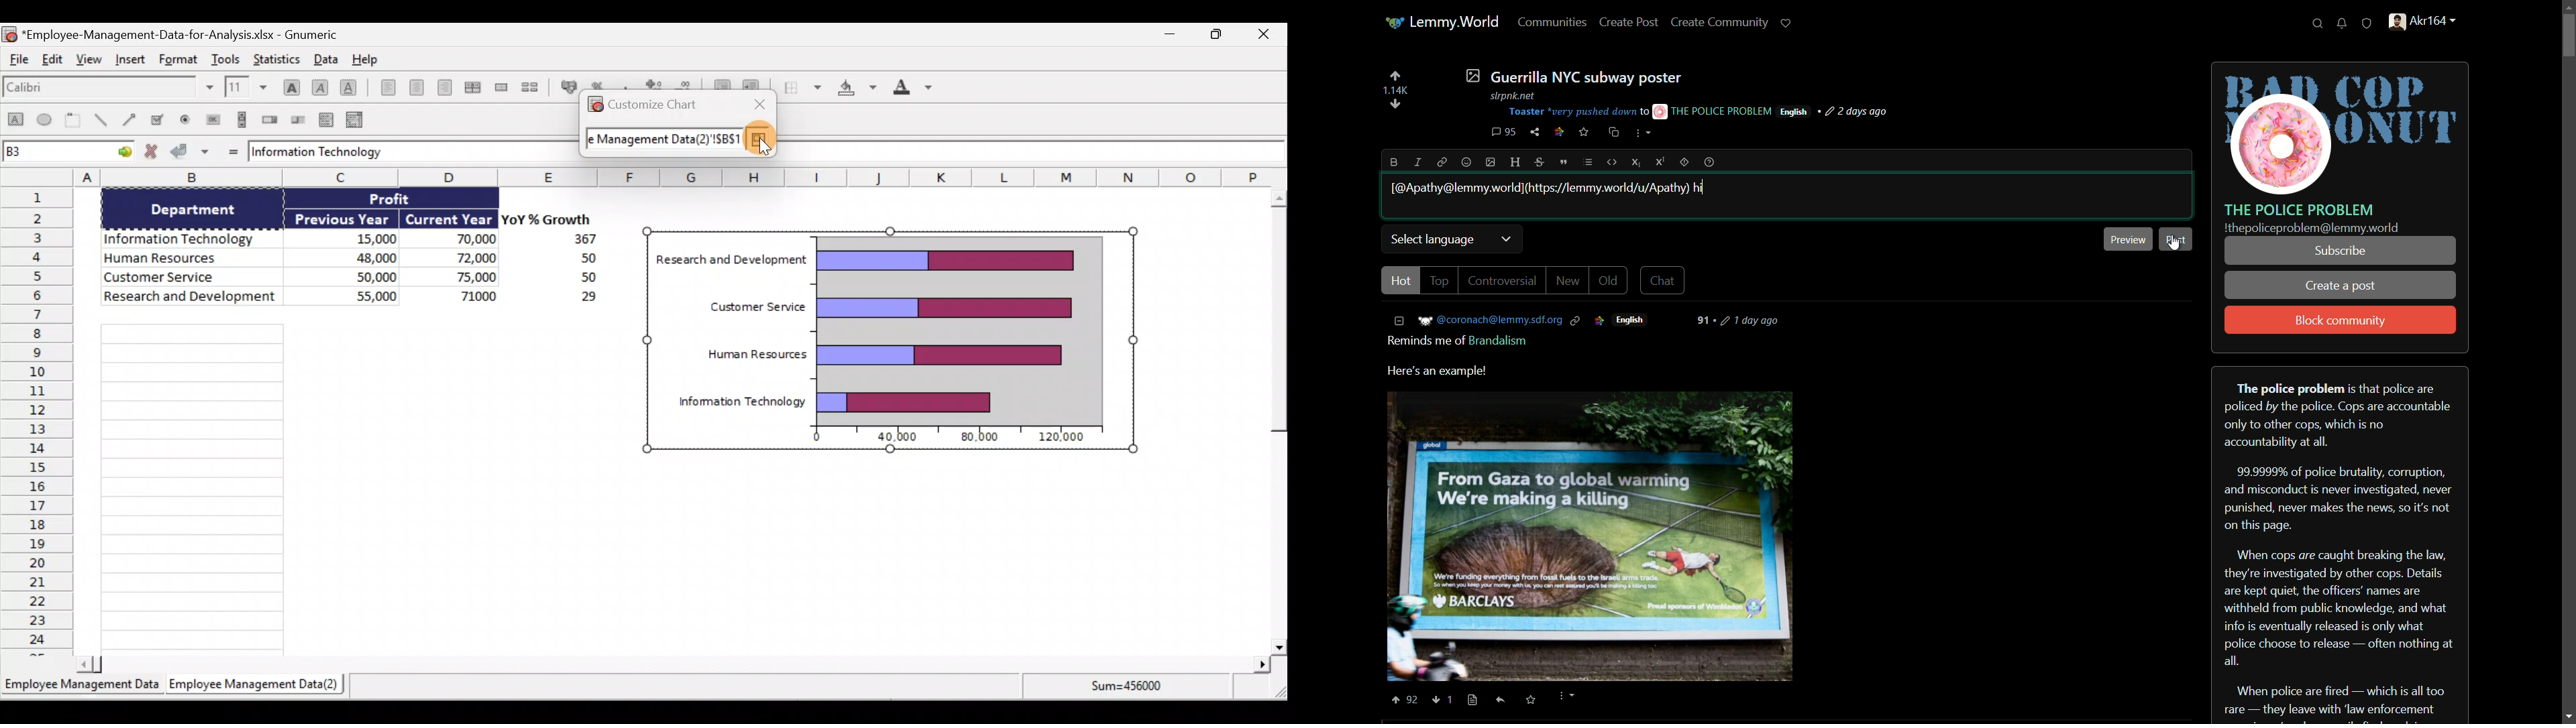 Image resolution: width=2576 pixels, height=728 pixels. I want to click on Format the selection as percentage, so click(600, 85).